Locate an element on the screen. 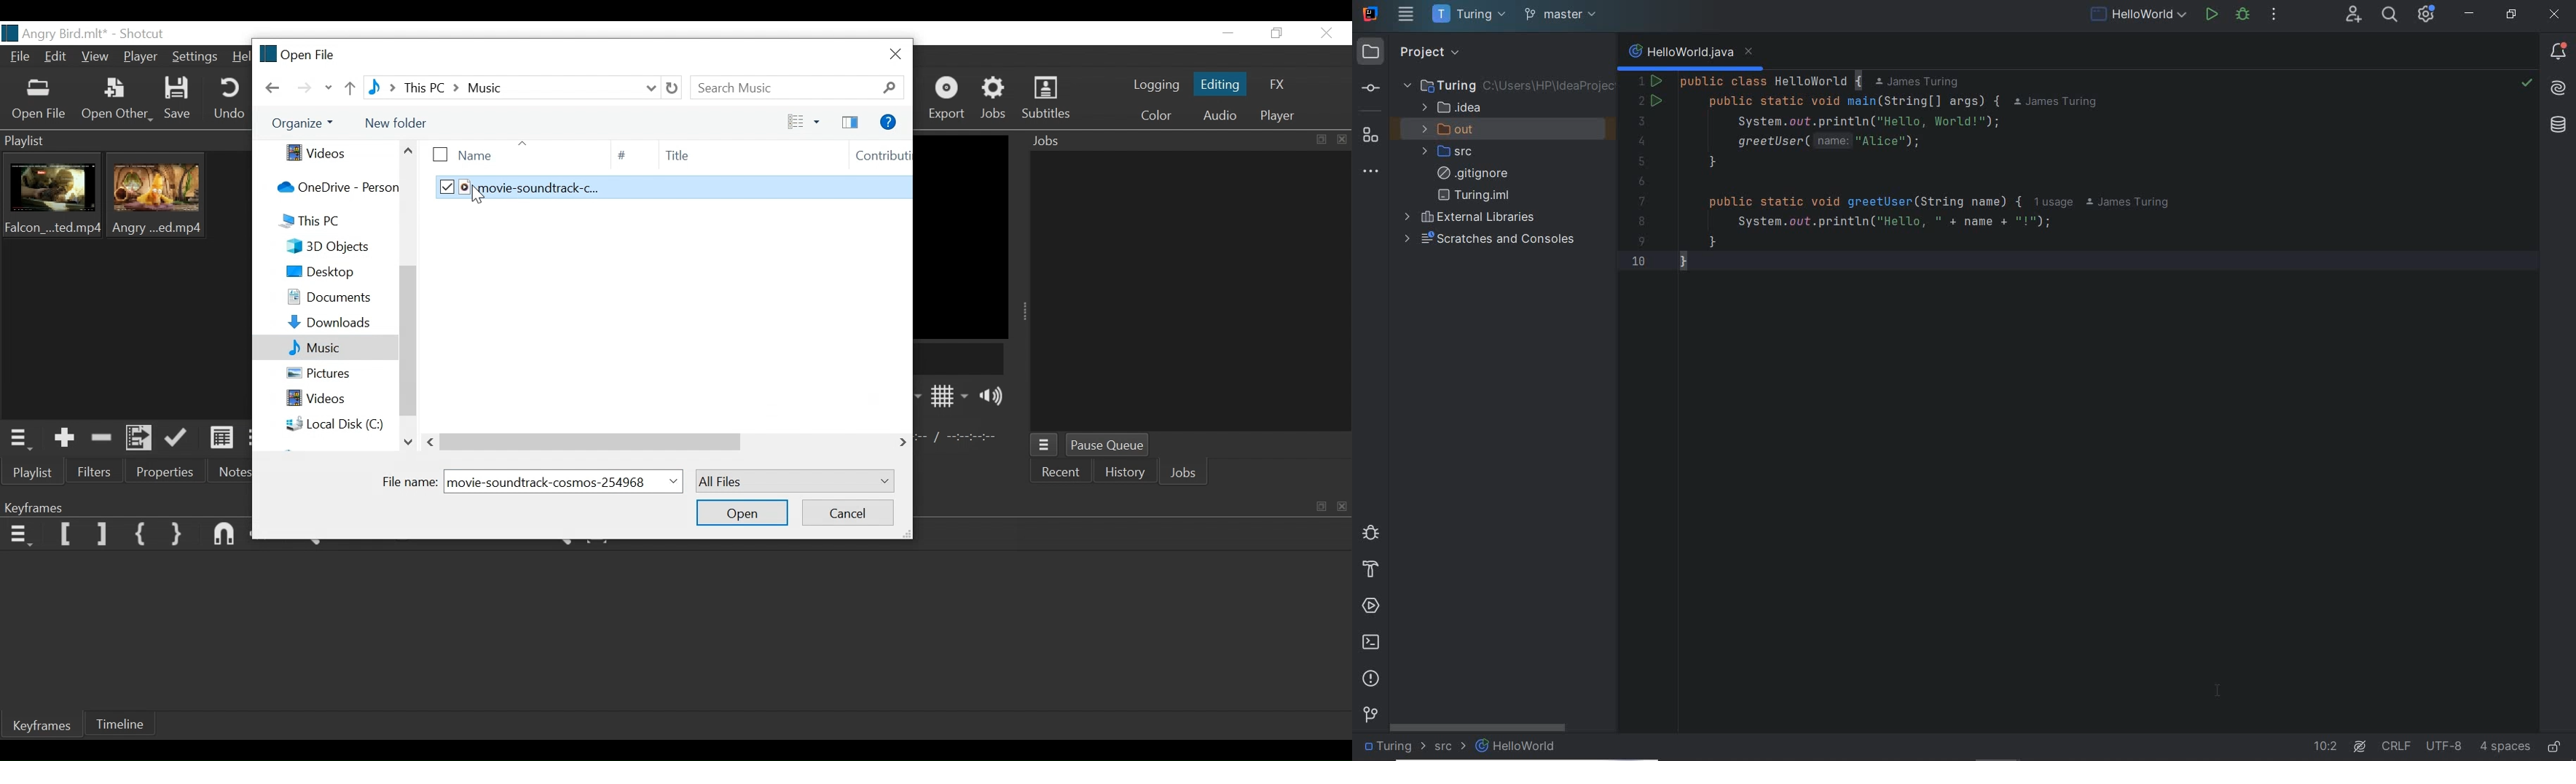 The width and height of the screenshot is (2576, 784). Pictures is located at coordinates (325, 372).